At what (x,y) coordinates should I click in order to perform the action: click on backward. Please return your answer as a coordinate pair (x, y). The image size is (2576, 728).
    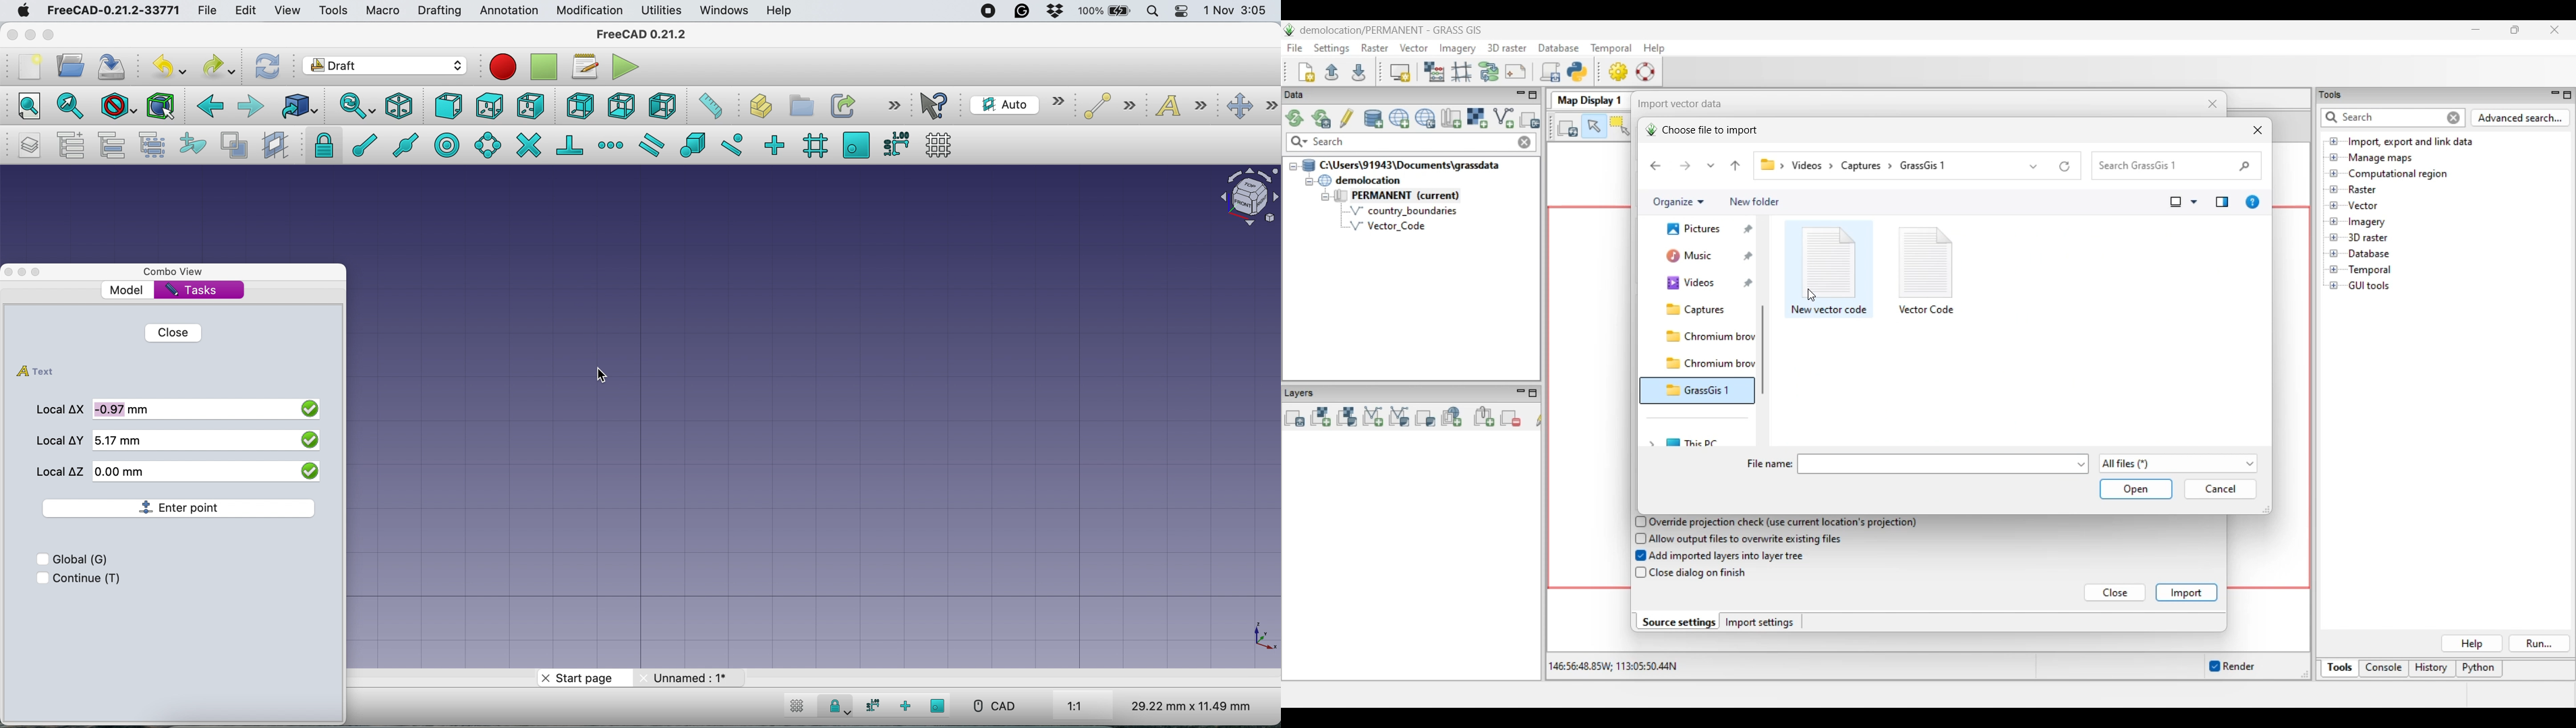
    Looking at the image, I should click on (205, 106).